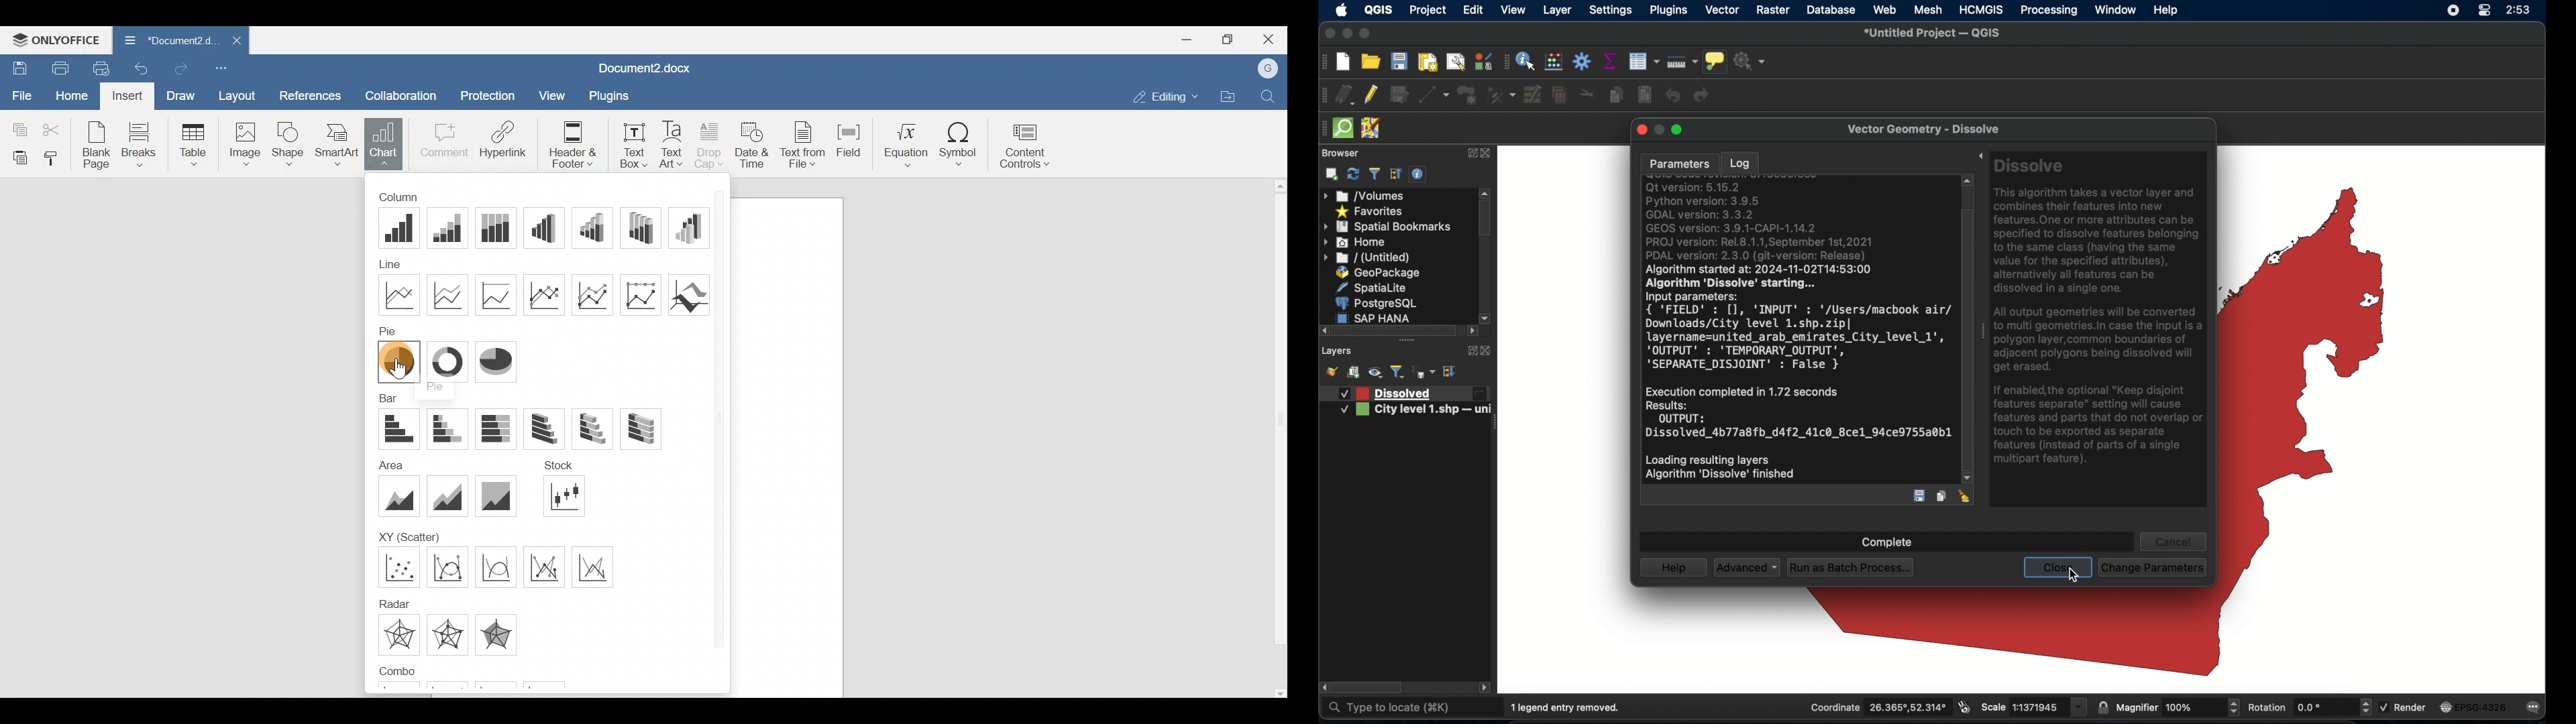  Describe the element at coordinates (59, 67) in the screenshot. I see `Print file` at that location.